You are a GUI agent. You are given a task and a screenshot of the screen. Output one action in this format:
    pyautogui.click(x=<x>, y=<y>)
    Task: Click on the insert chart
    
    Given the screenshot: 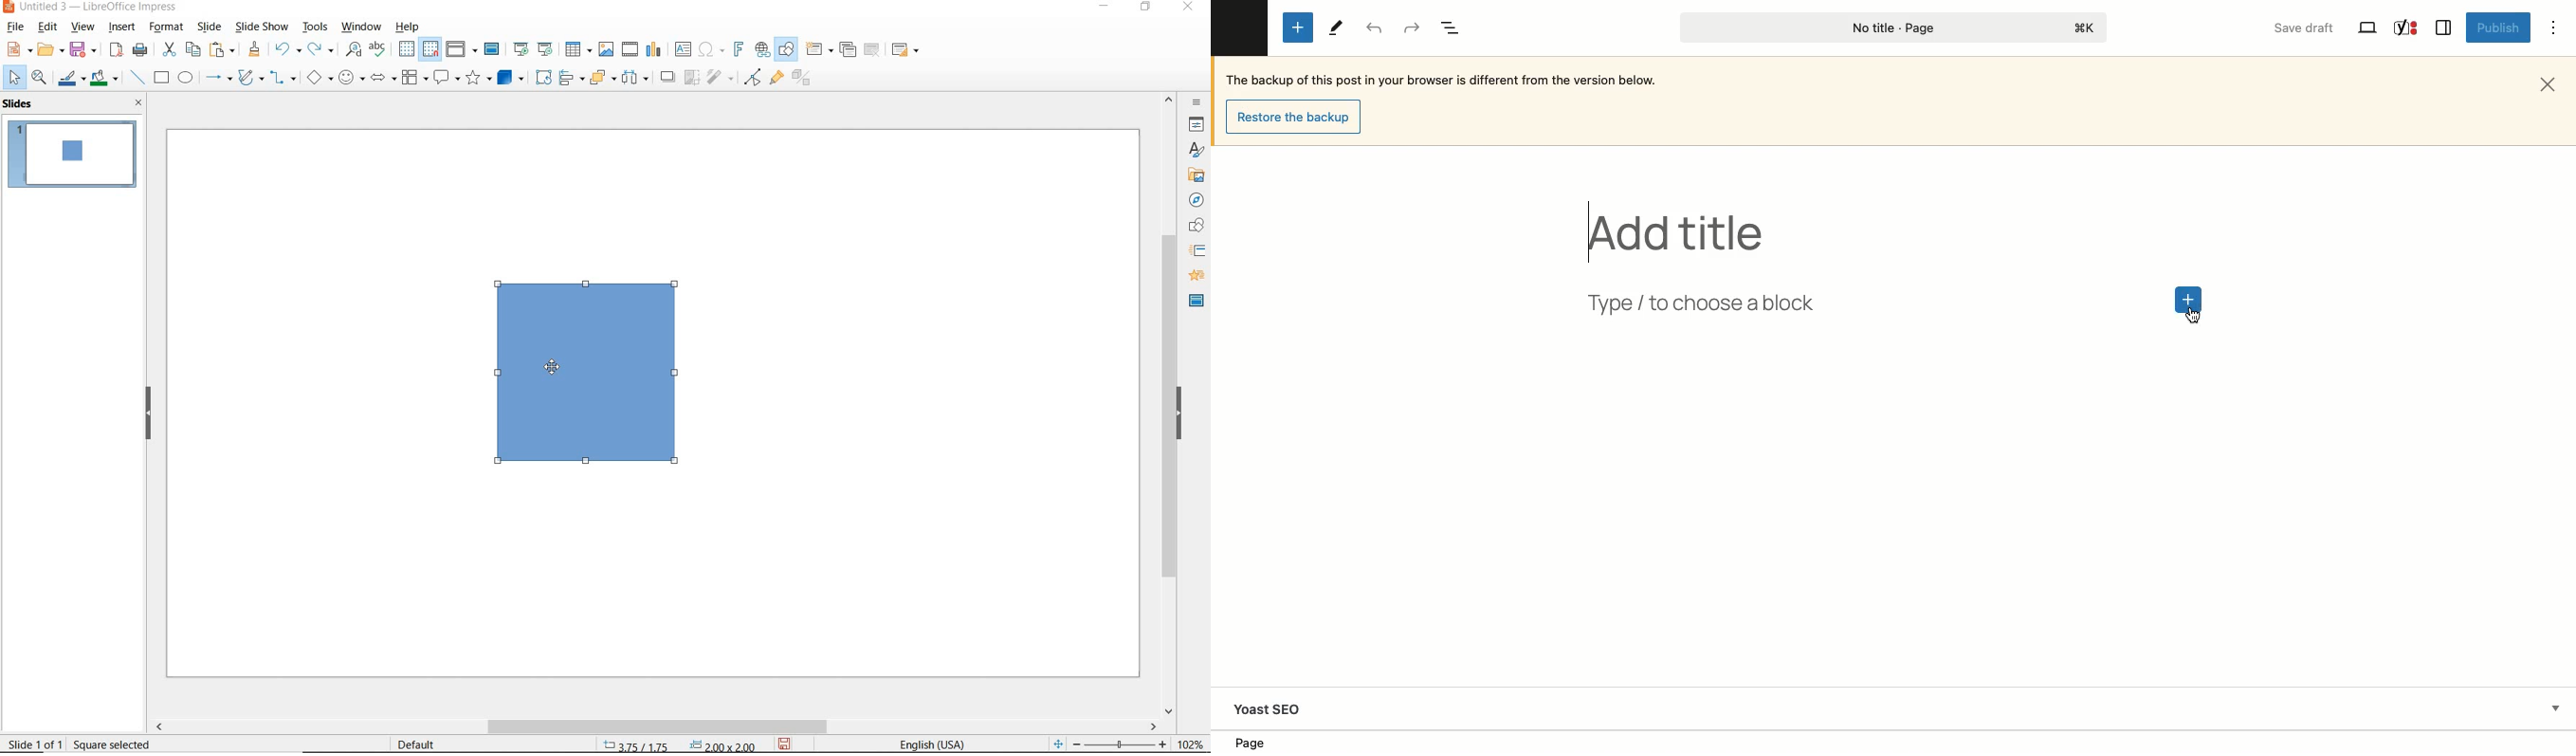 What is the action you would take?
    pyautogui.click(x=656, y=50)
    